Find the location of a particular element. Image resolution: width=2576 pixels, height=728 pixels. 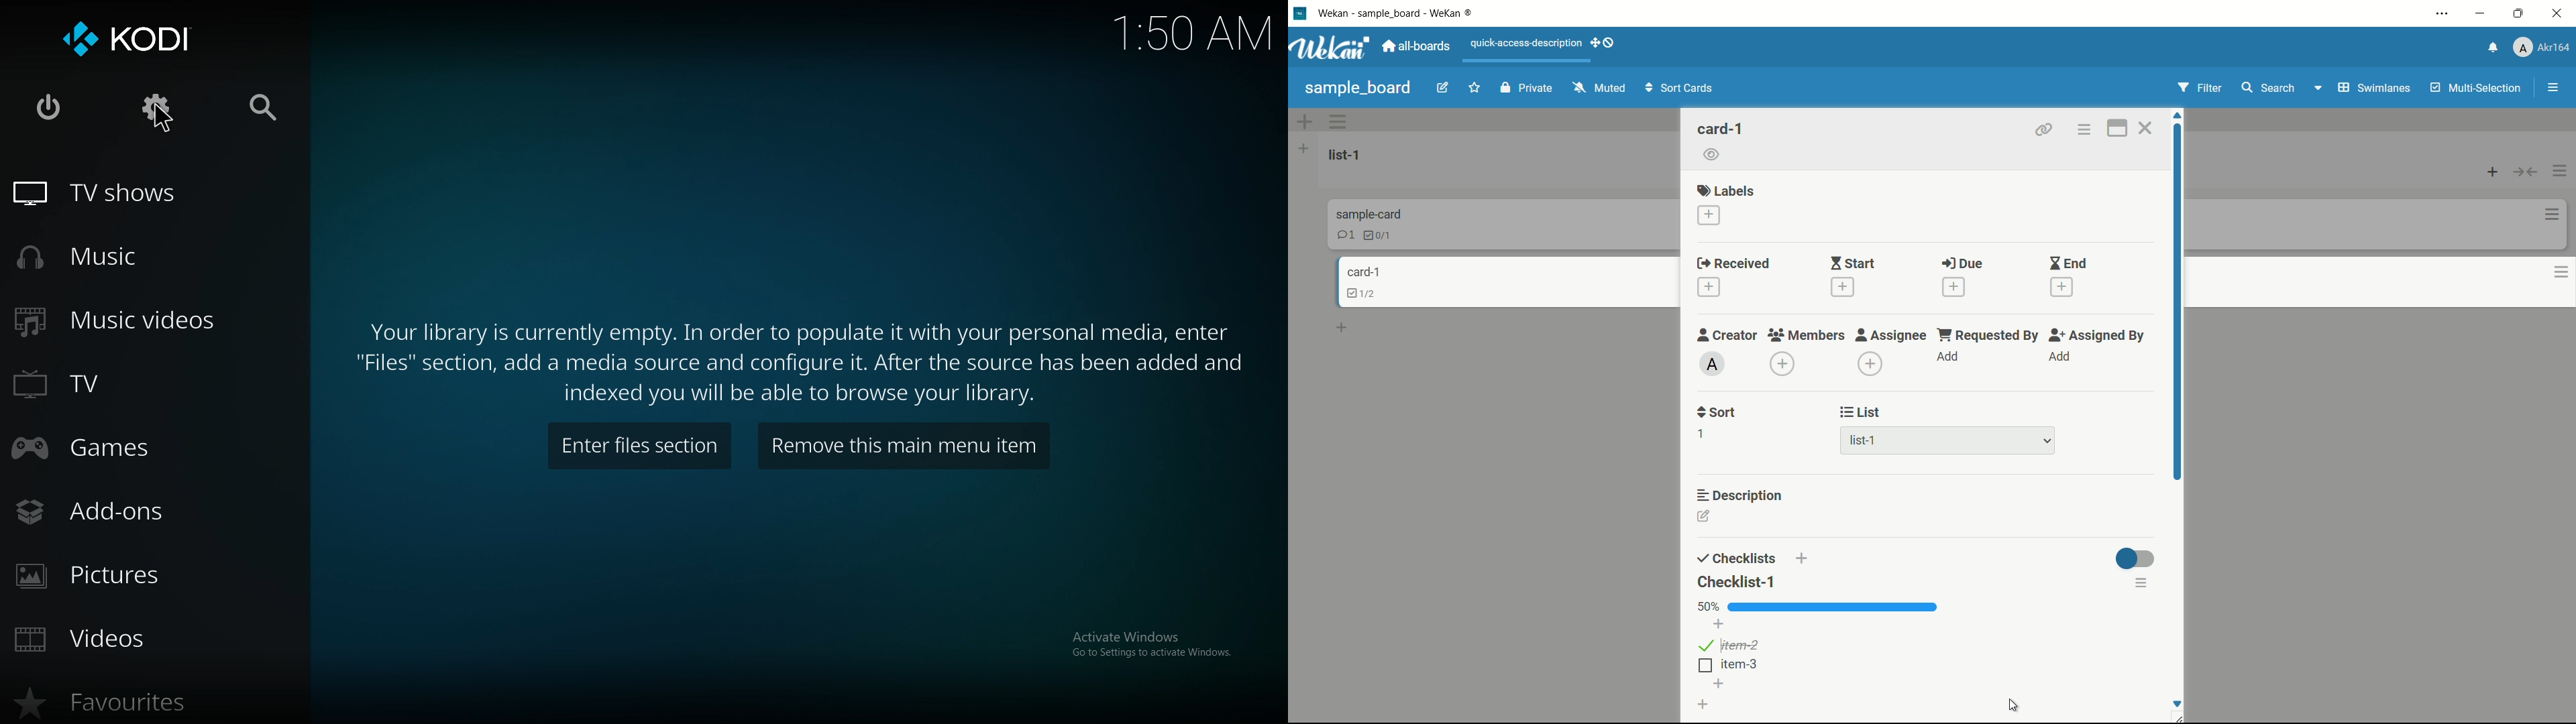

sort is located at coordinates (1716, 413).